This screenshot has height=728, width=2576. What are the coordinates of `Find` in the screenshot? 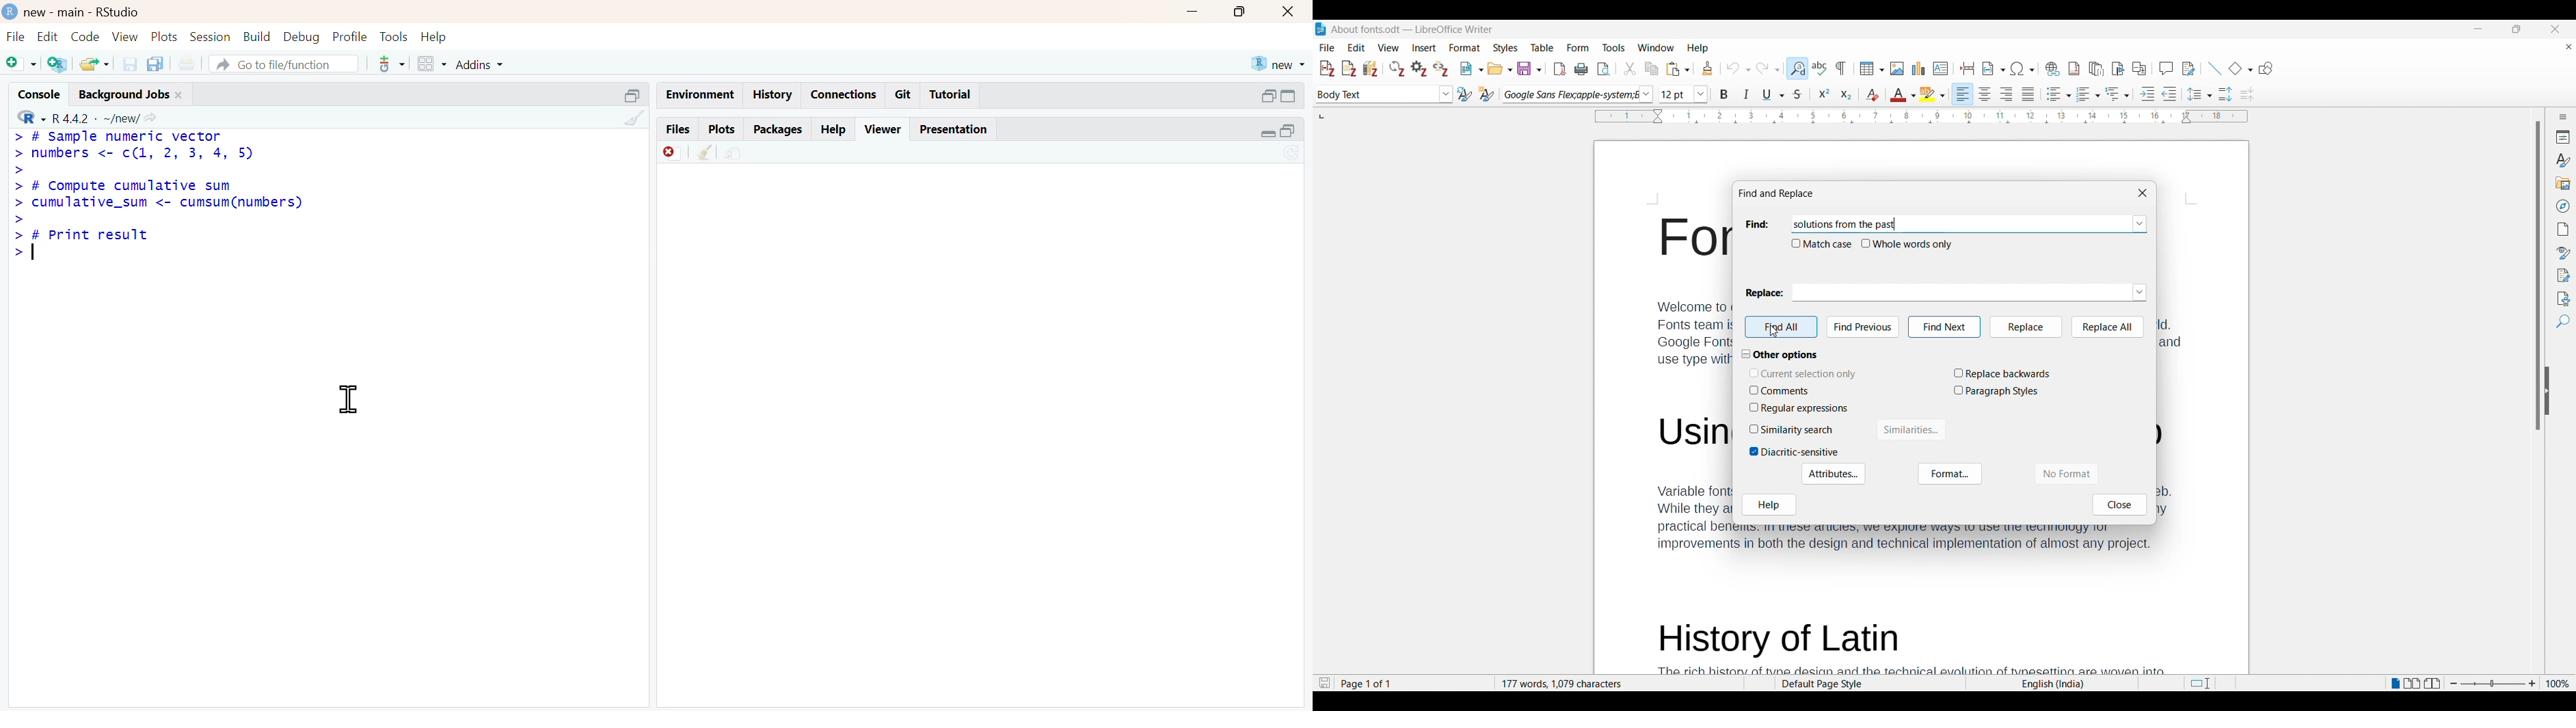 It's located at (2563, 322).